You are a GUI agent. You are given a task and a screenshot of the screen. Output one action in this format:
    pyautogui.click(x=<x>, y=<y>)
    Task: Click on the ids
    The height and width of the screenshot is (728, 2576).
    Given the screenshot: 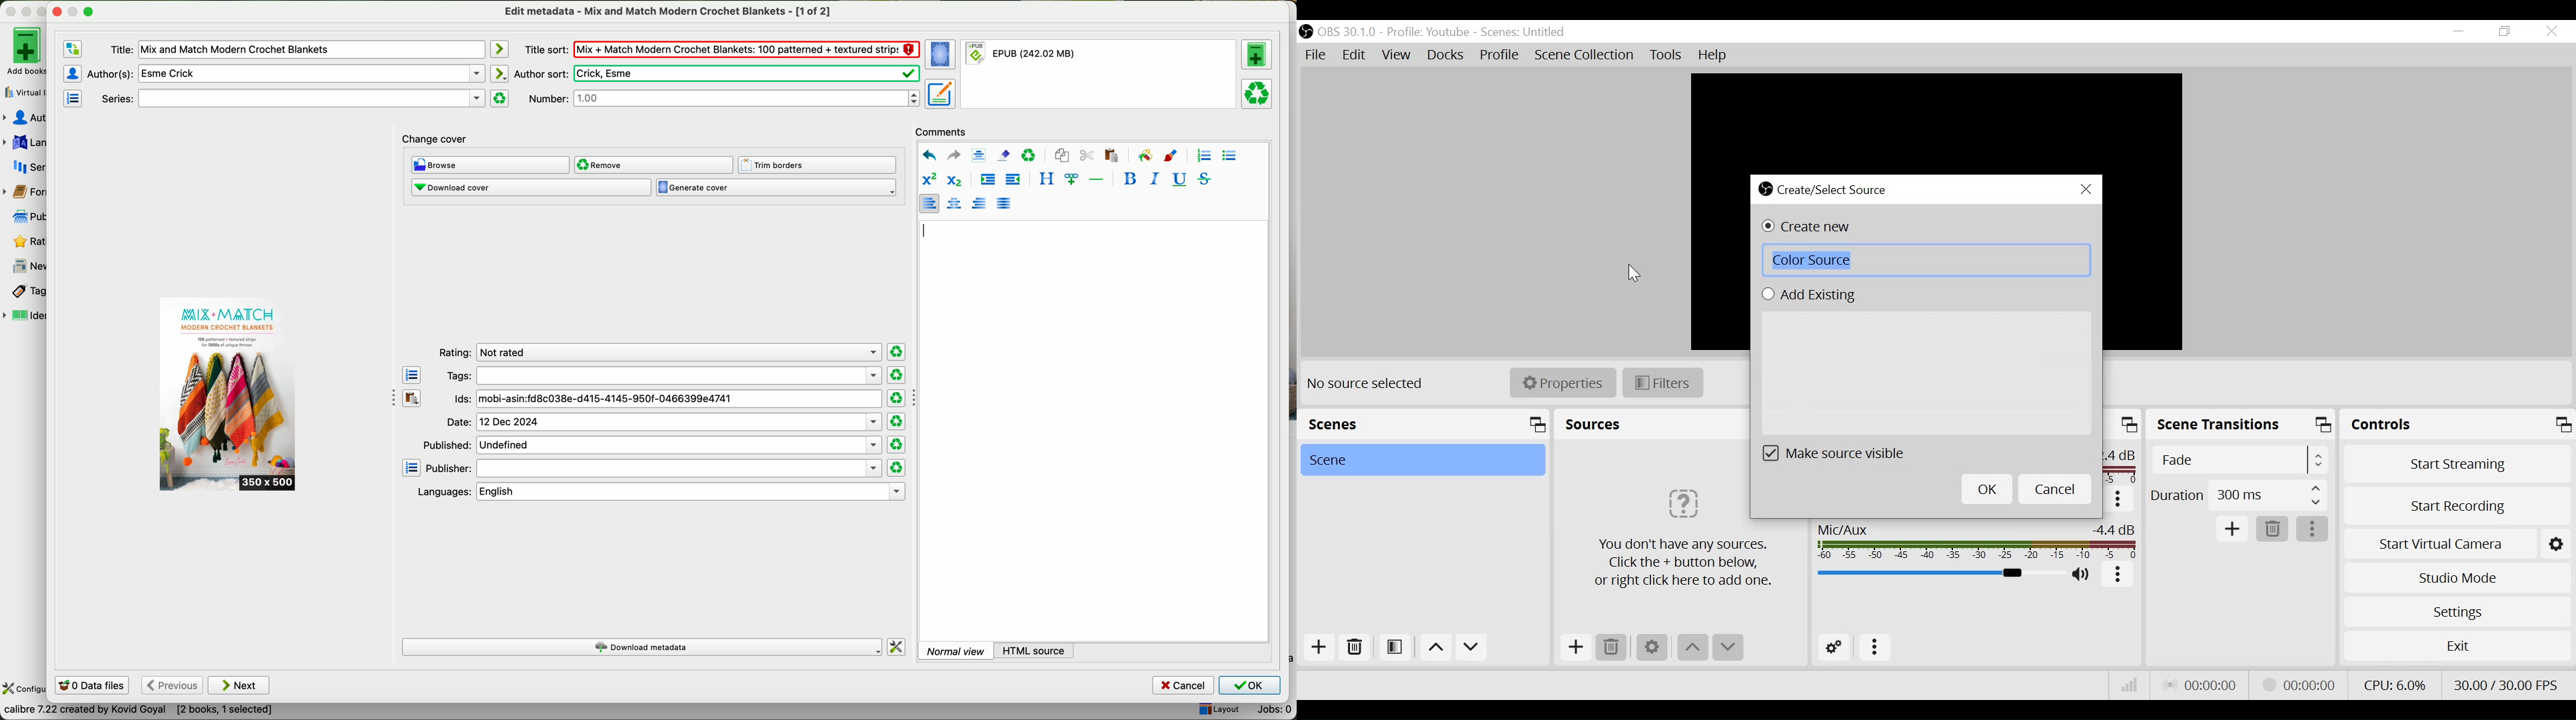 What is the action you would take?
    pyautogui.click(x=667, y=400)
    